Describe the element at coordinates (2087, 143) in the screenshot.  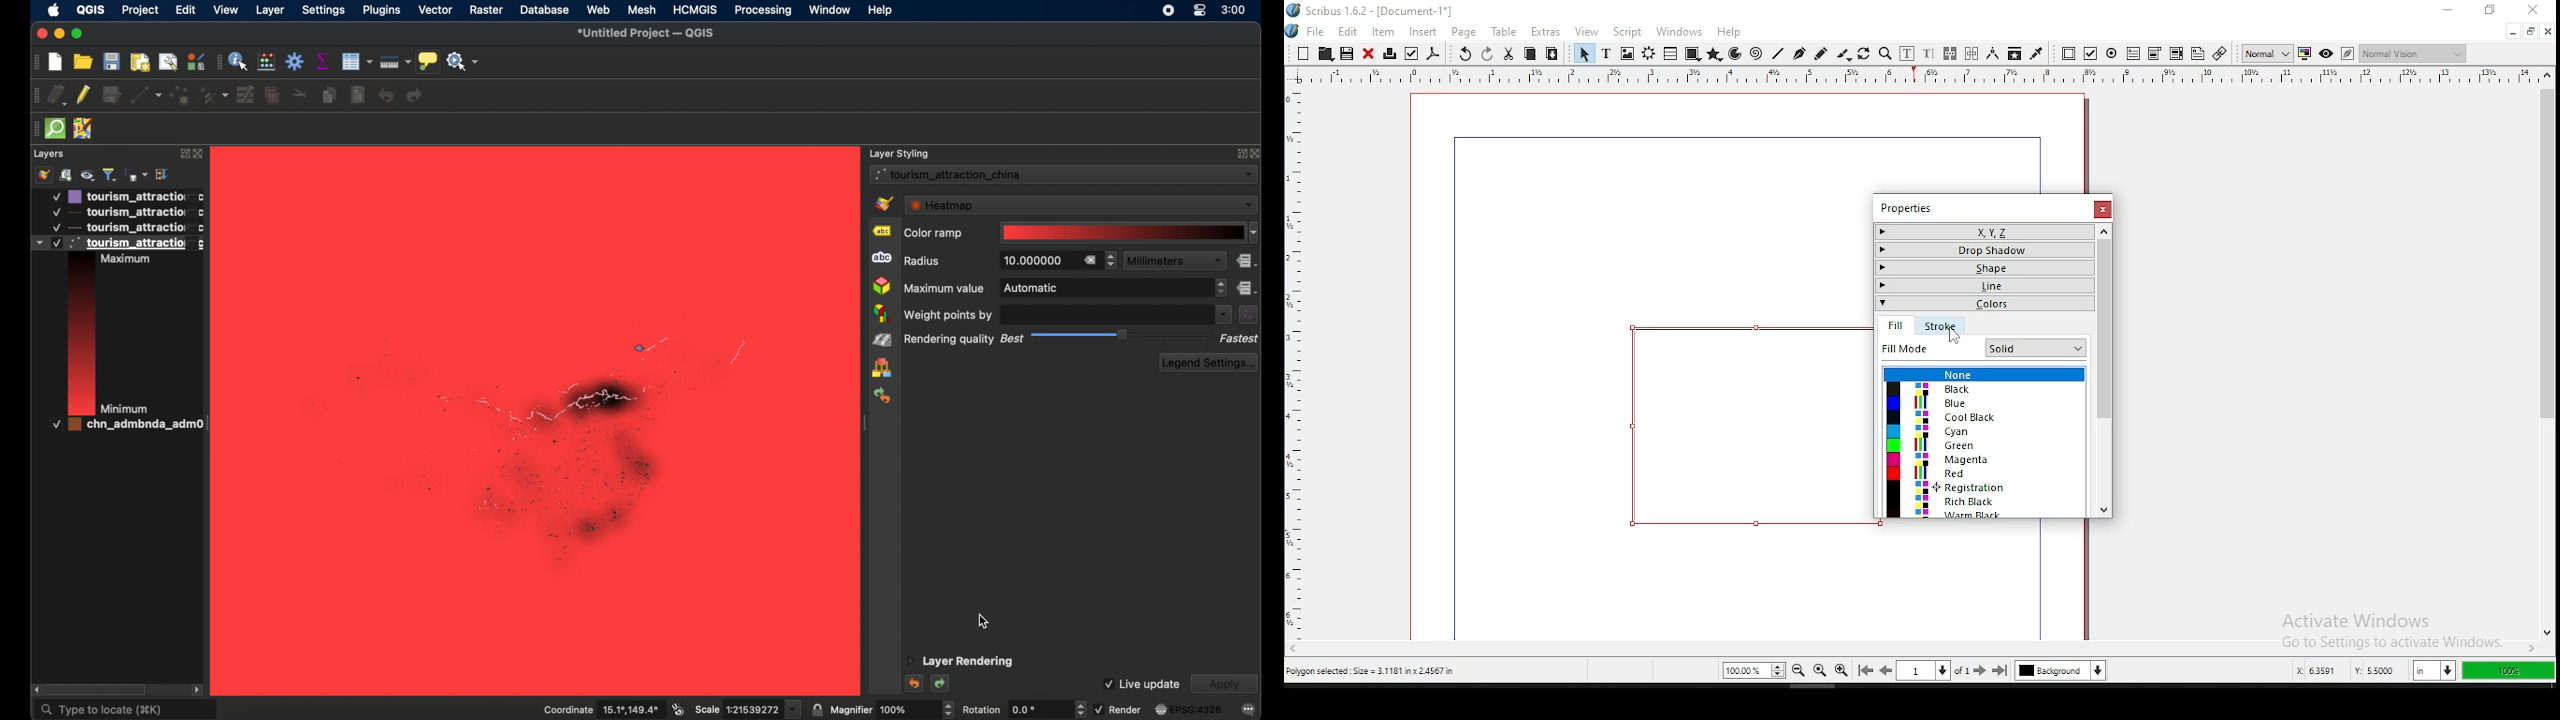
I see `scrollbar` at that location.